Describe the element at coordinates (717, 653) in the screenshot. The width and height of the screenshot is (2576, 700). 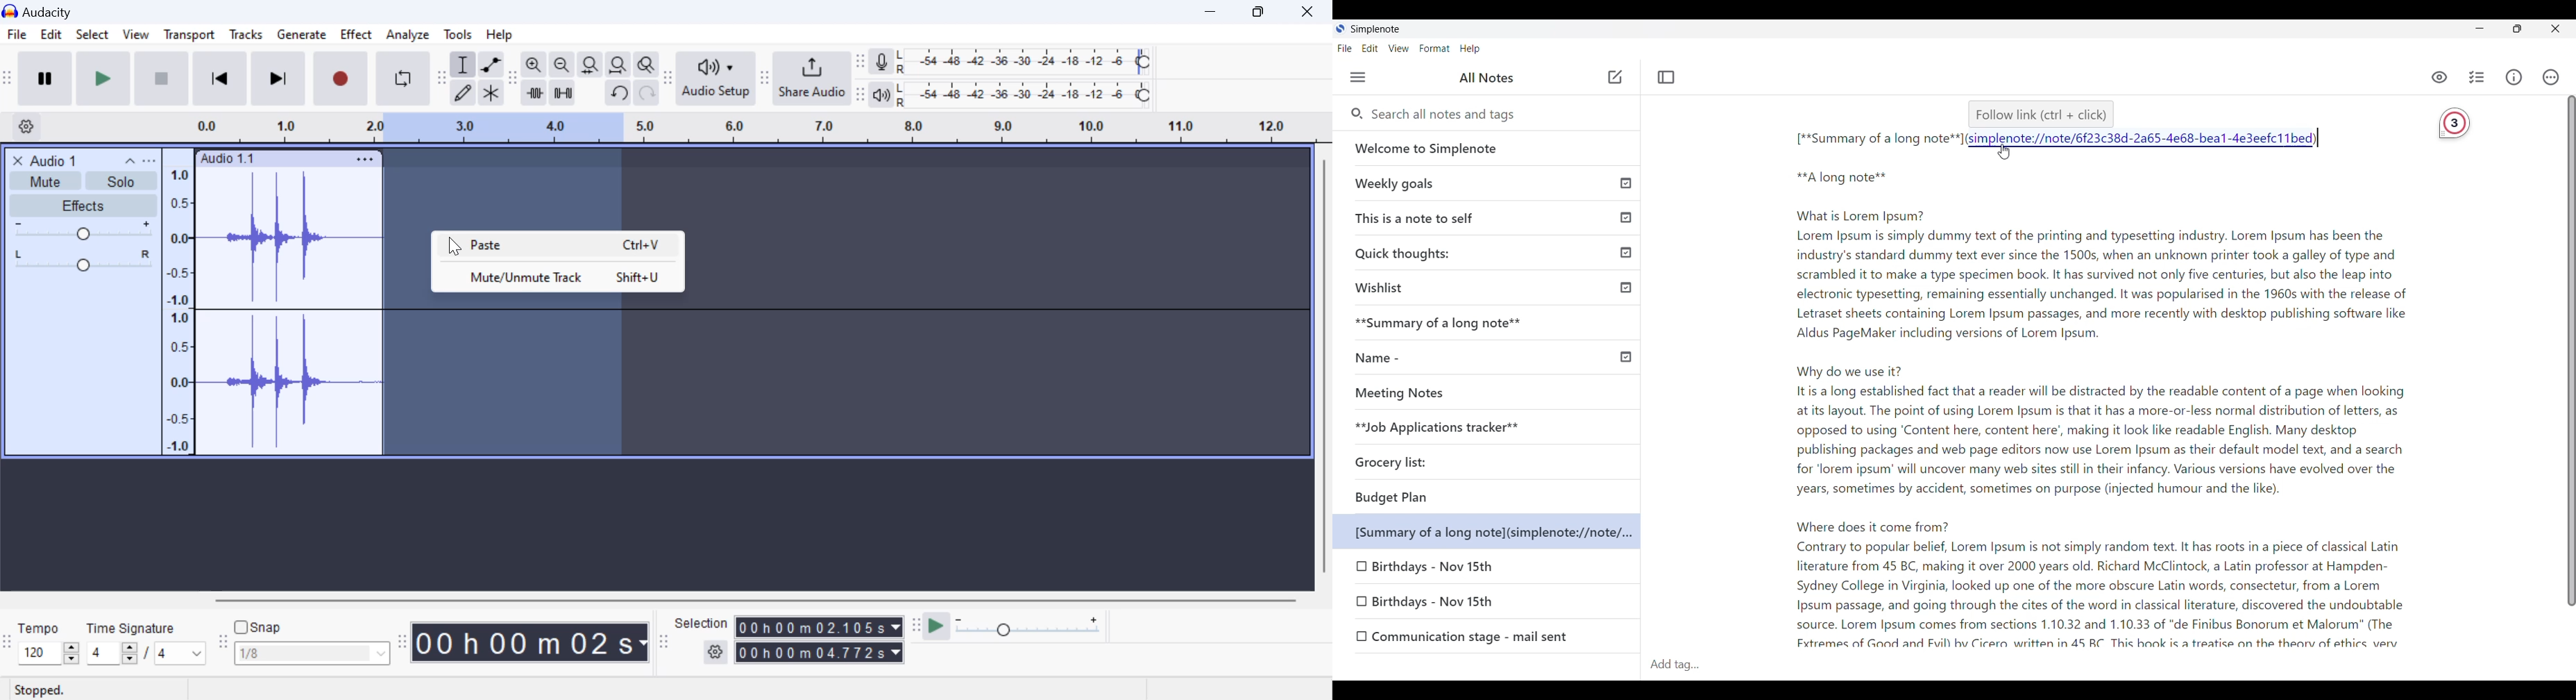
I see `settings` at that location.